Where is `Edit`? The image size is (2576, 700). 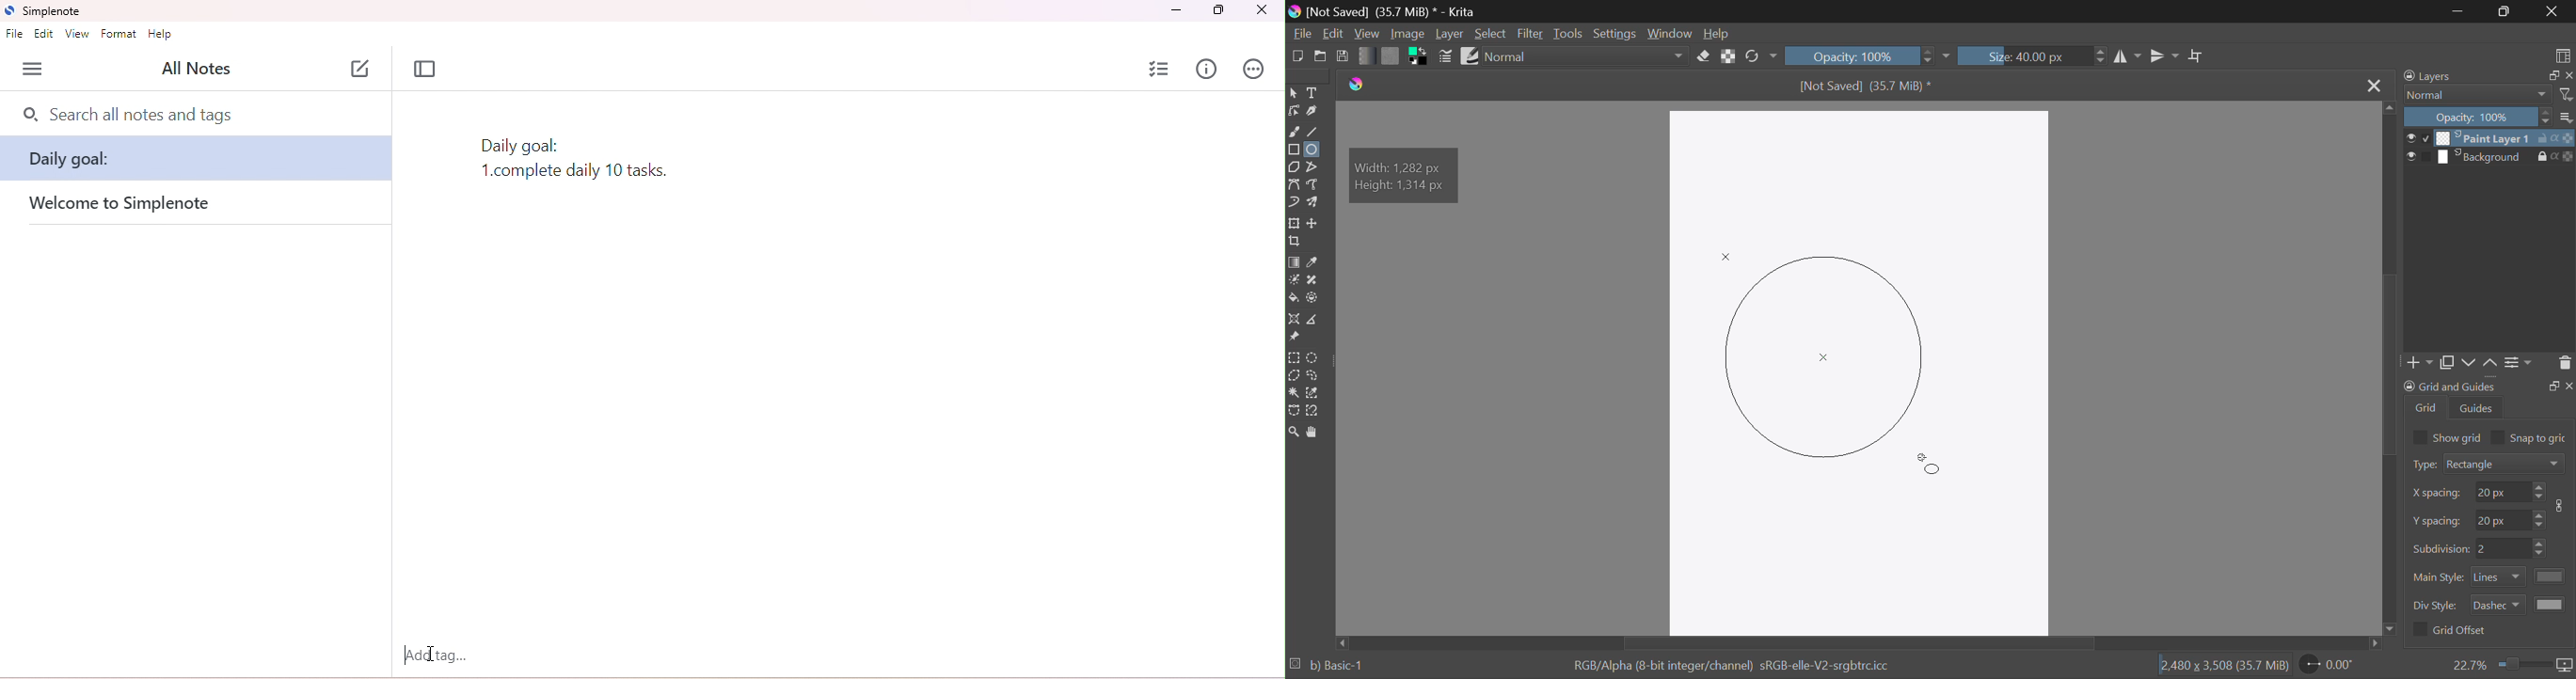 Edit is located at coordinates (1334, 34).